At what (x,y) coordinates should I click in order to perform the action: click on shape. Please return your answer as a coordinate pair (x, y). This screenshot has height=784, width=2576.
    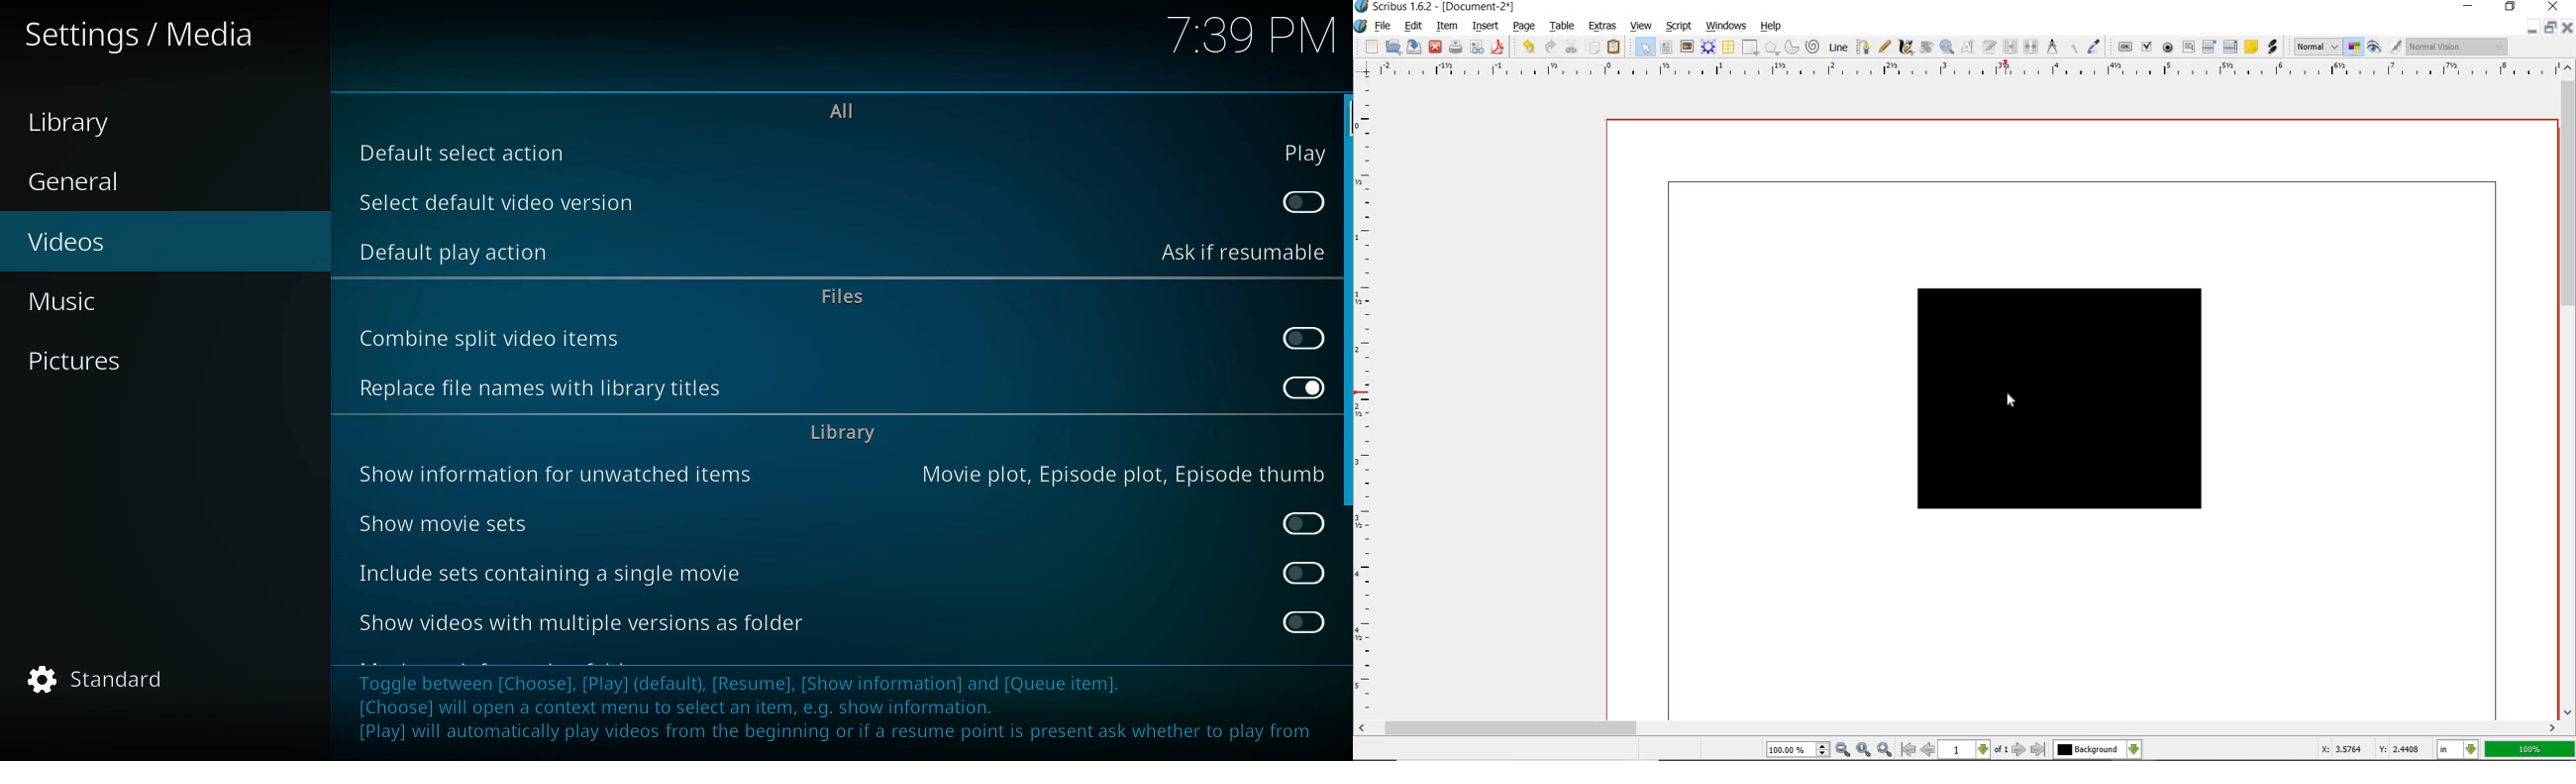
    Looking at the image, I should click on (1751, 47).